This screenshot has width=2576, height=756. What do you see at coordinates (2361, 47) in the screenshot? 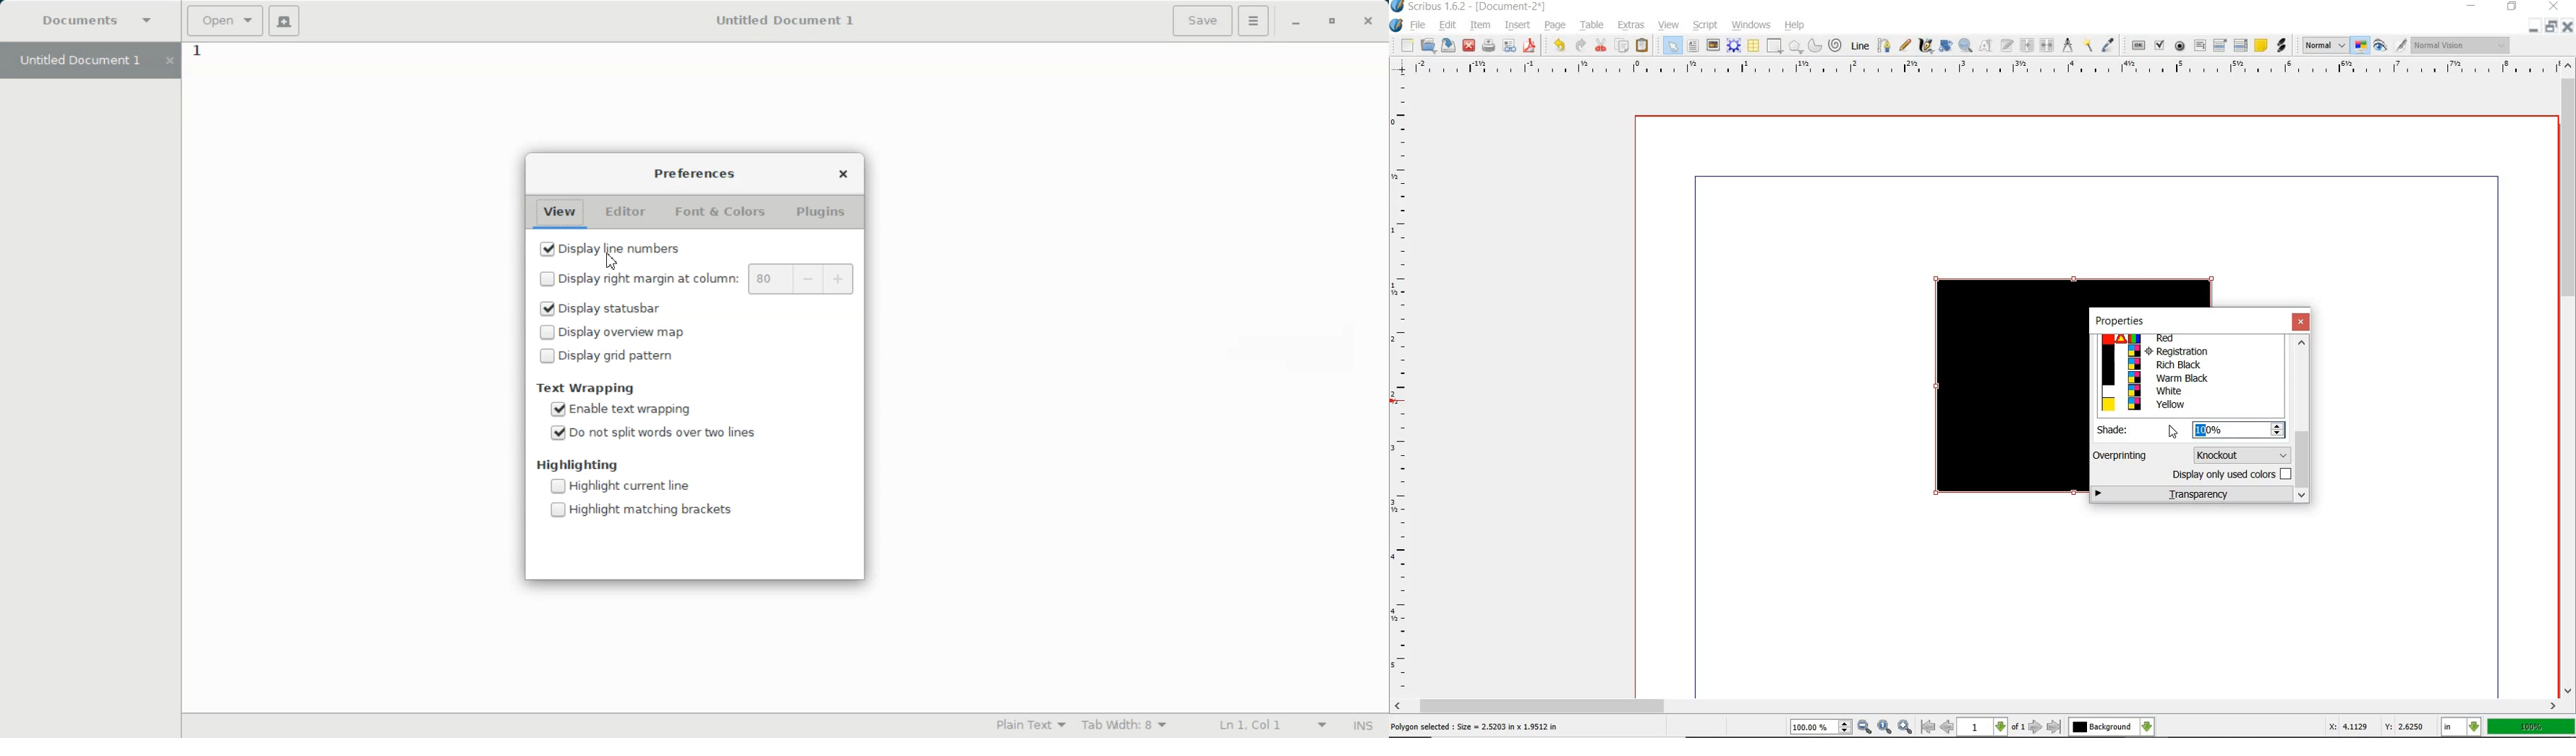
I see `toggle management system` at bounding box center [2361, 47].